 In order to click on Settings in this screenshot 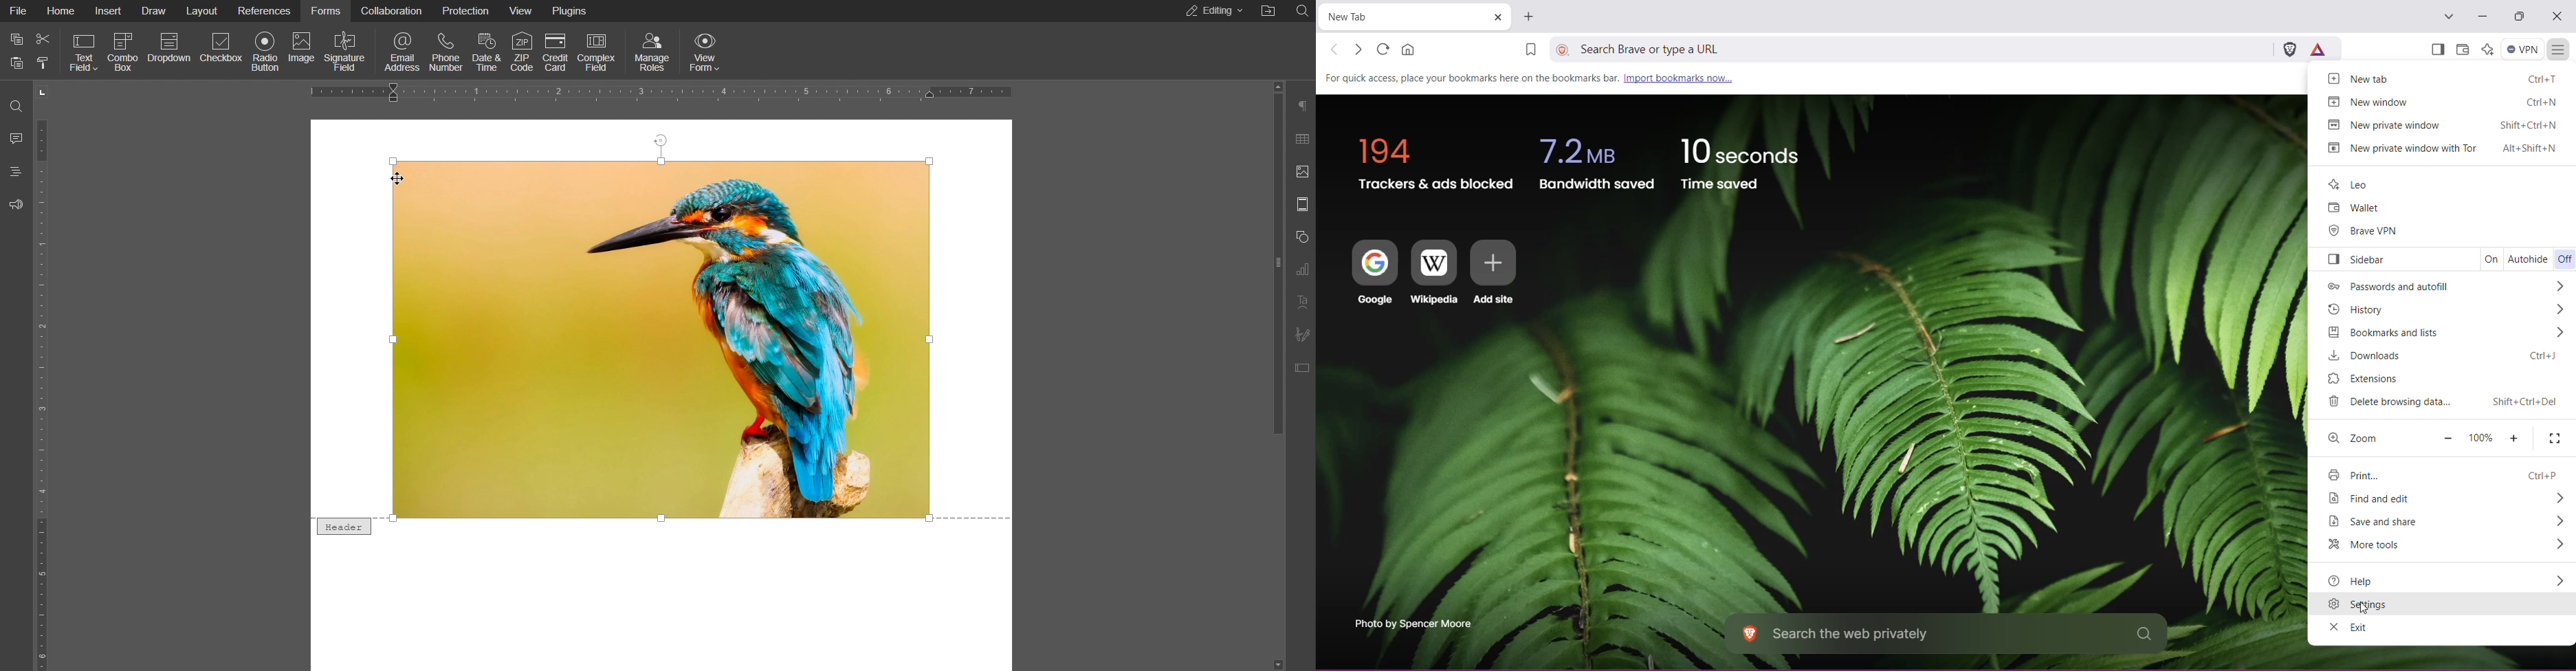, I will do `click(2442, 604)`.